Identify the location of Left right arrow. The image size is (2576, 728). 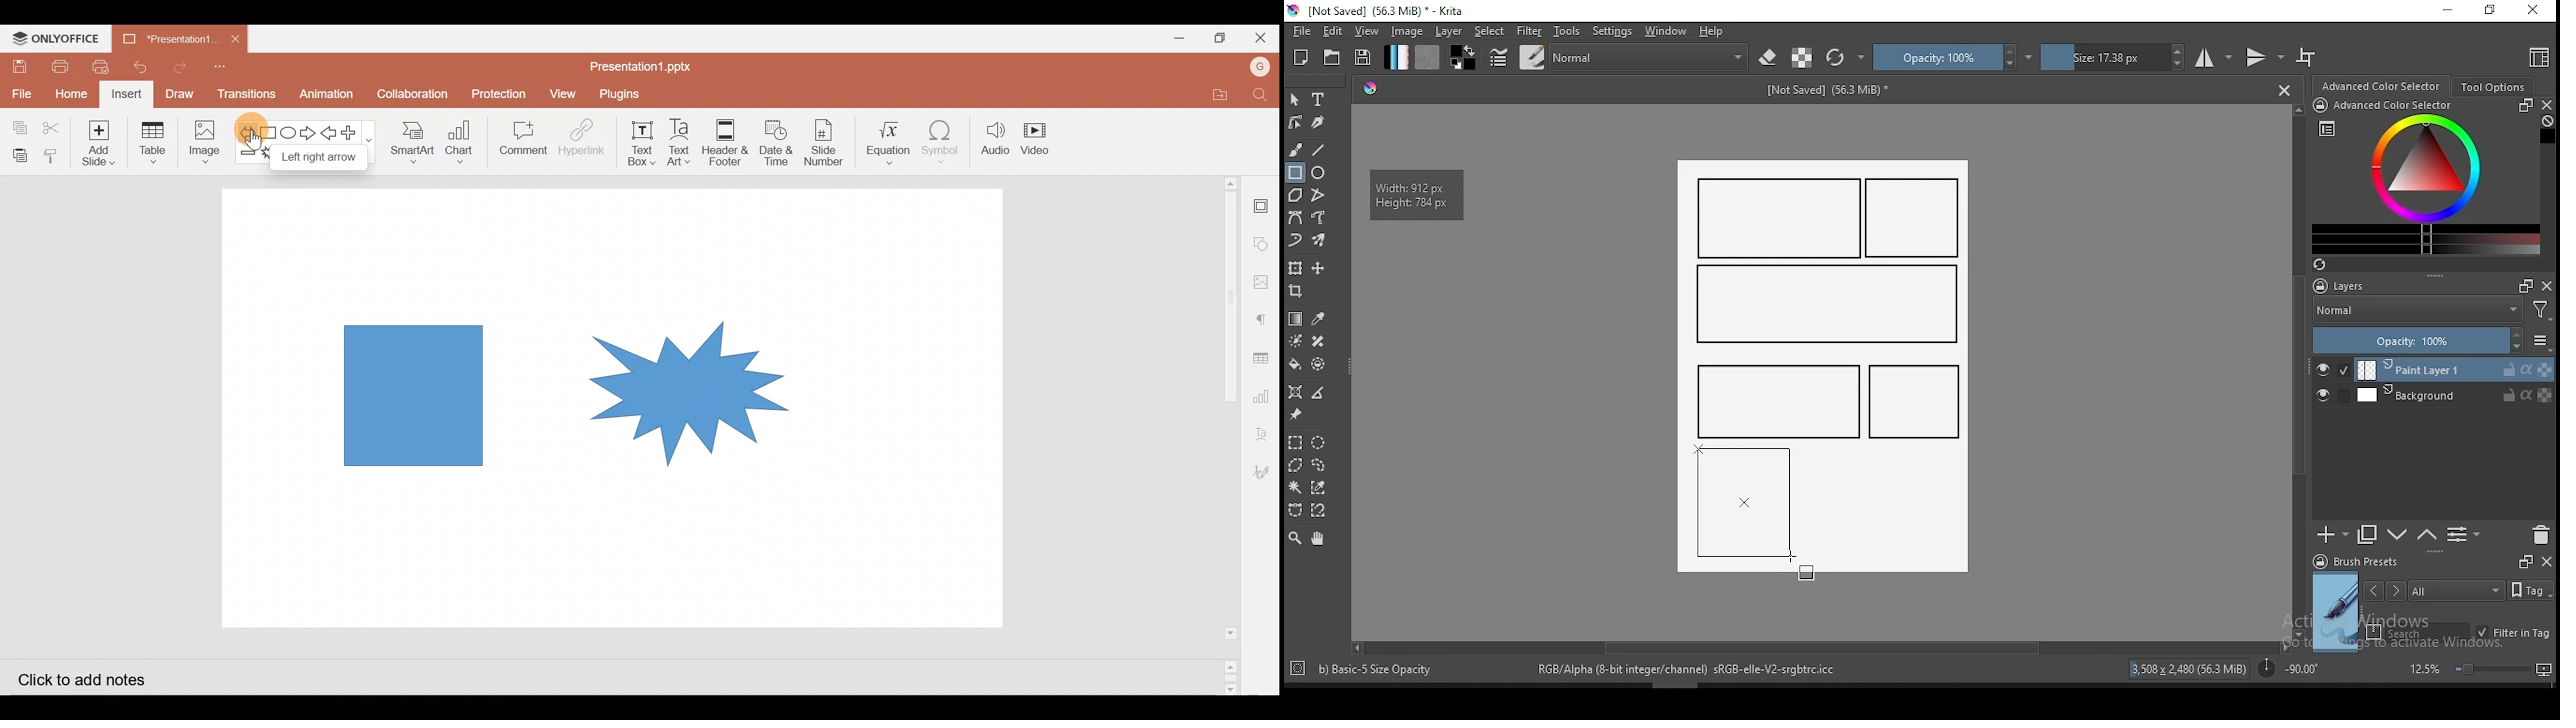
(317, 157).